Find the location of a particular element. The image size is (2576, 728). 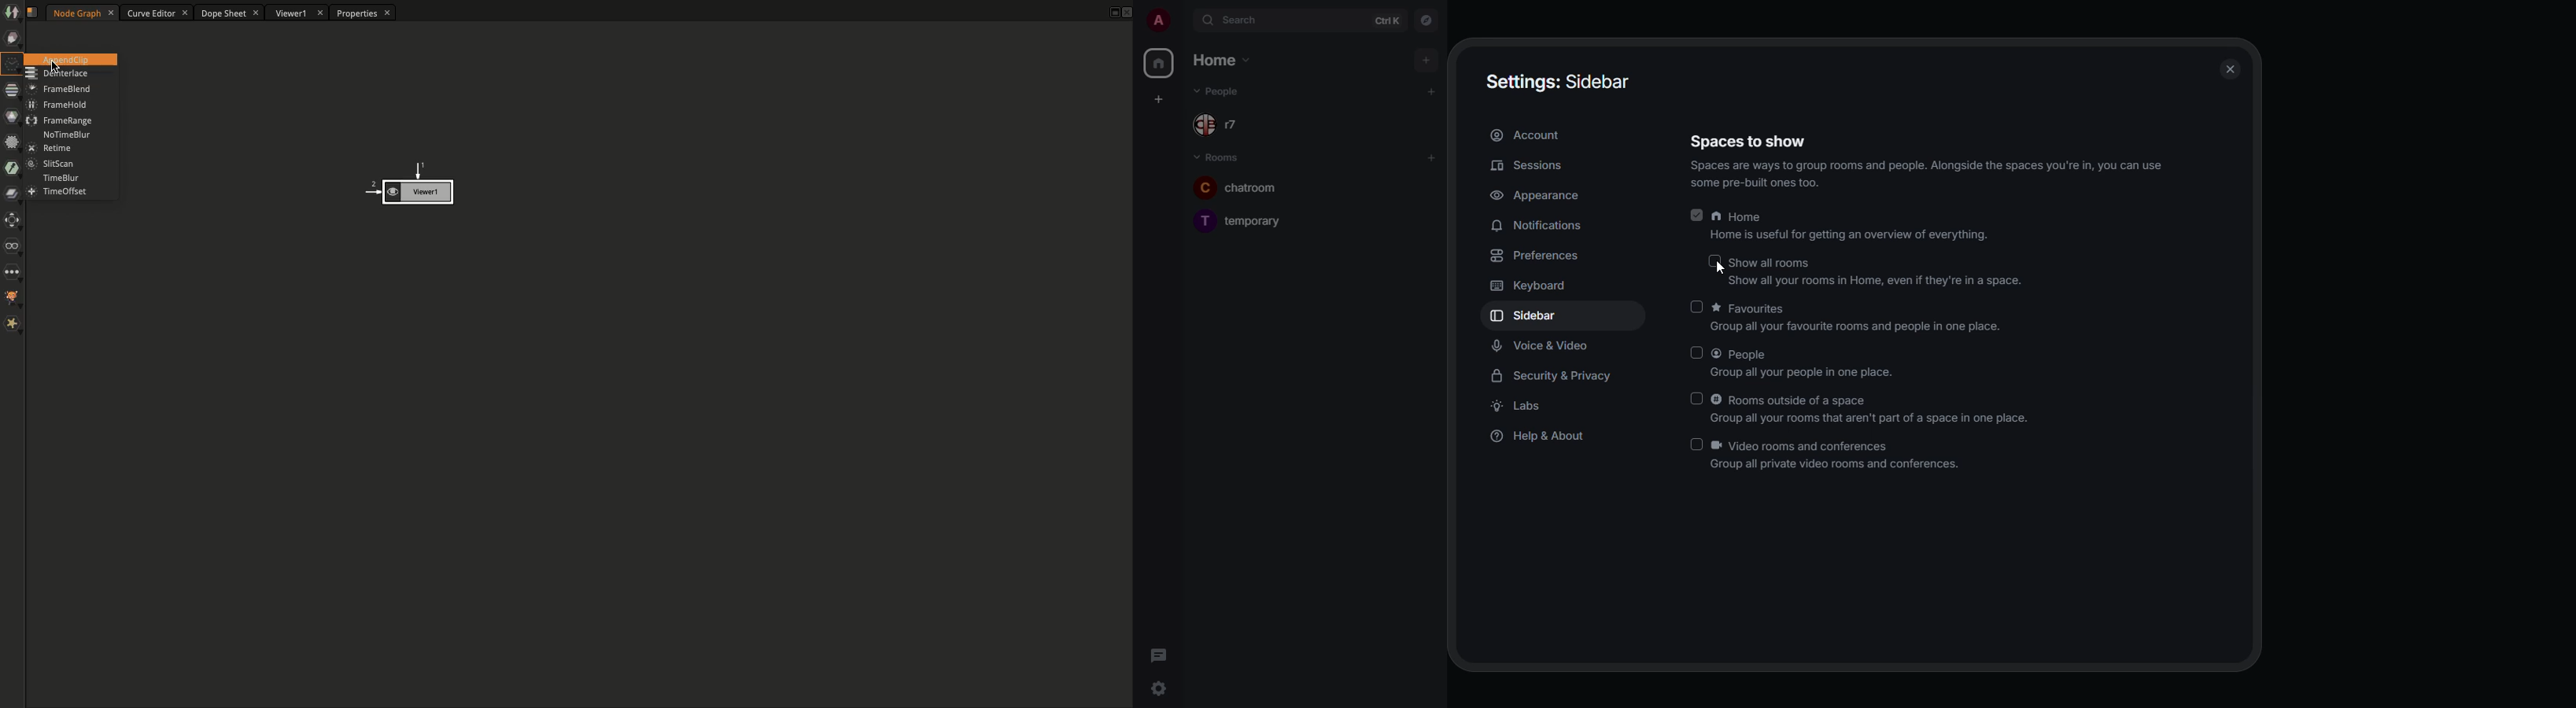

sessions is located at coordinates (1530, 164).